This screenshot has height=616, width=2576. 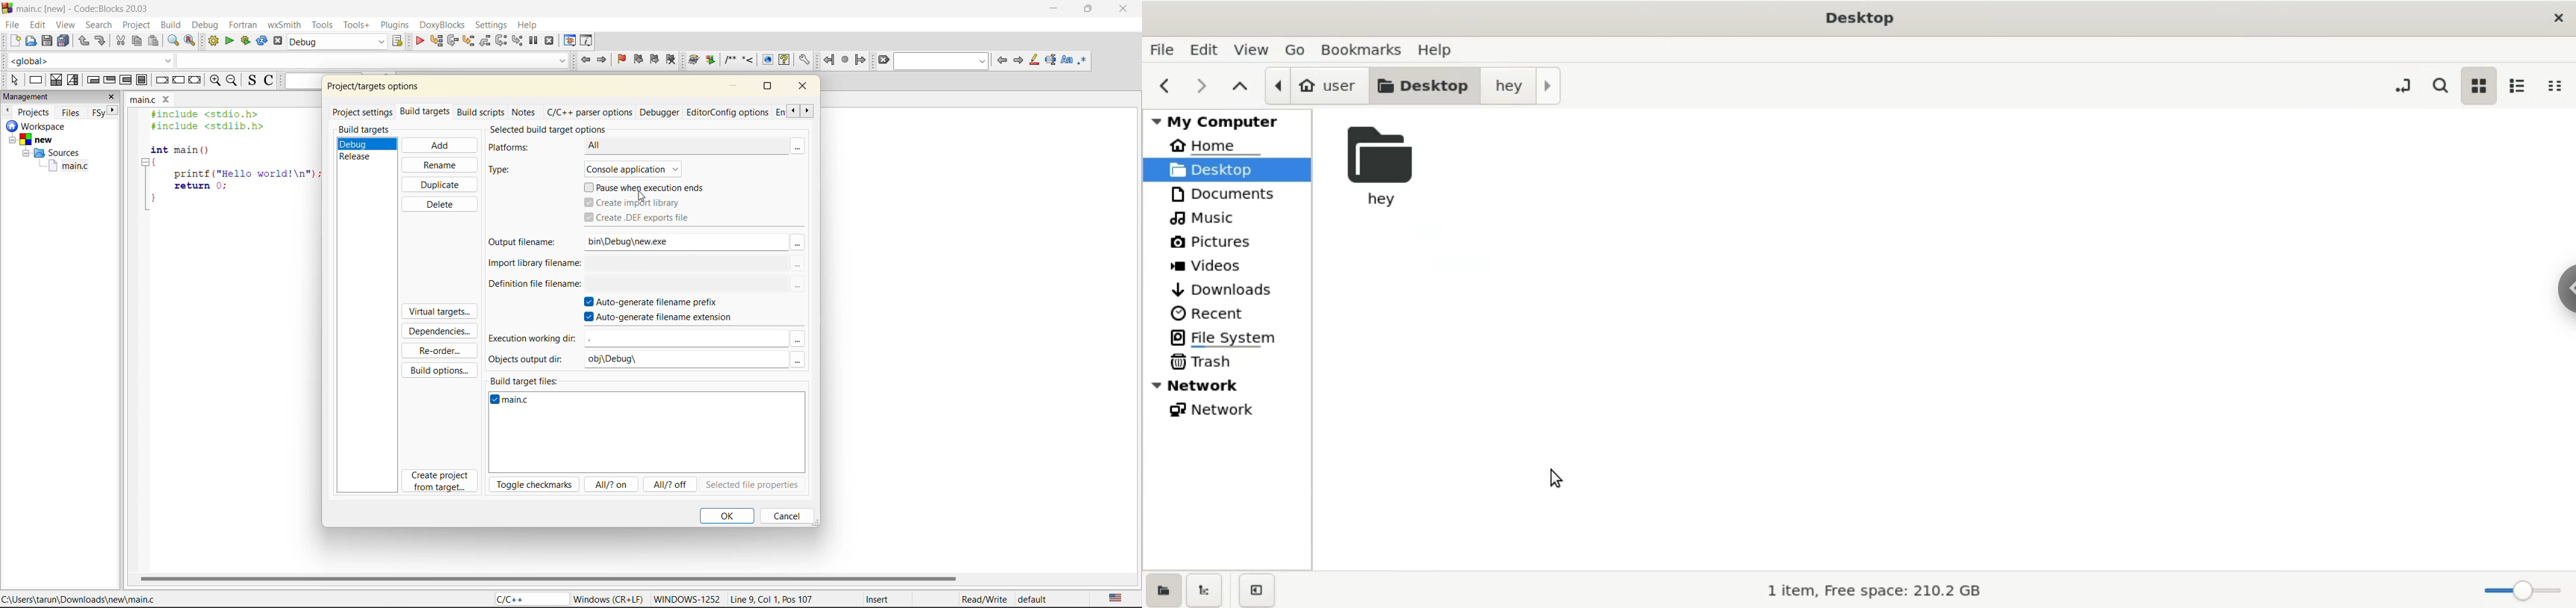 I want to click on editor/config options, so click(x=728, y=113).